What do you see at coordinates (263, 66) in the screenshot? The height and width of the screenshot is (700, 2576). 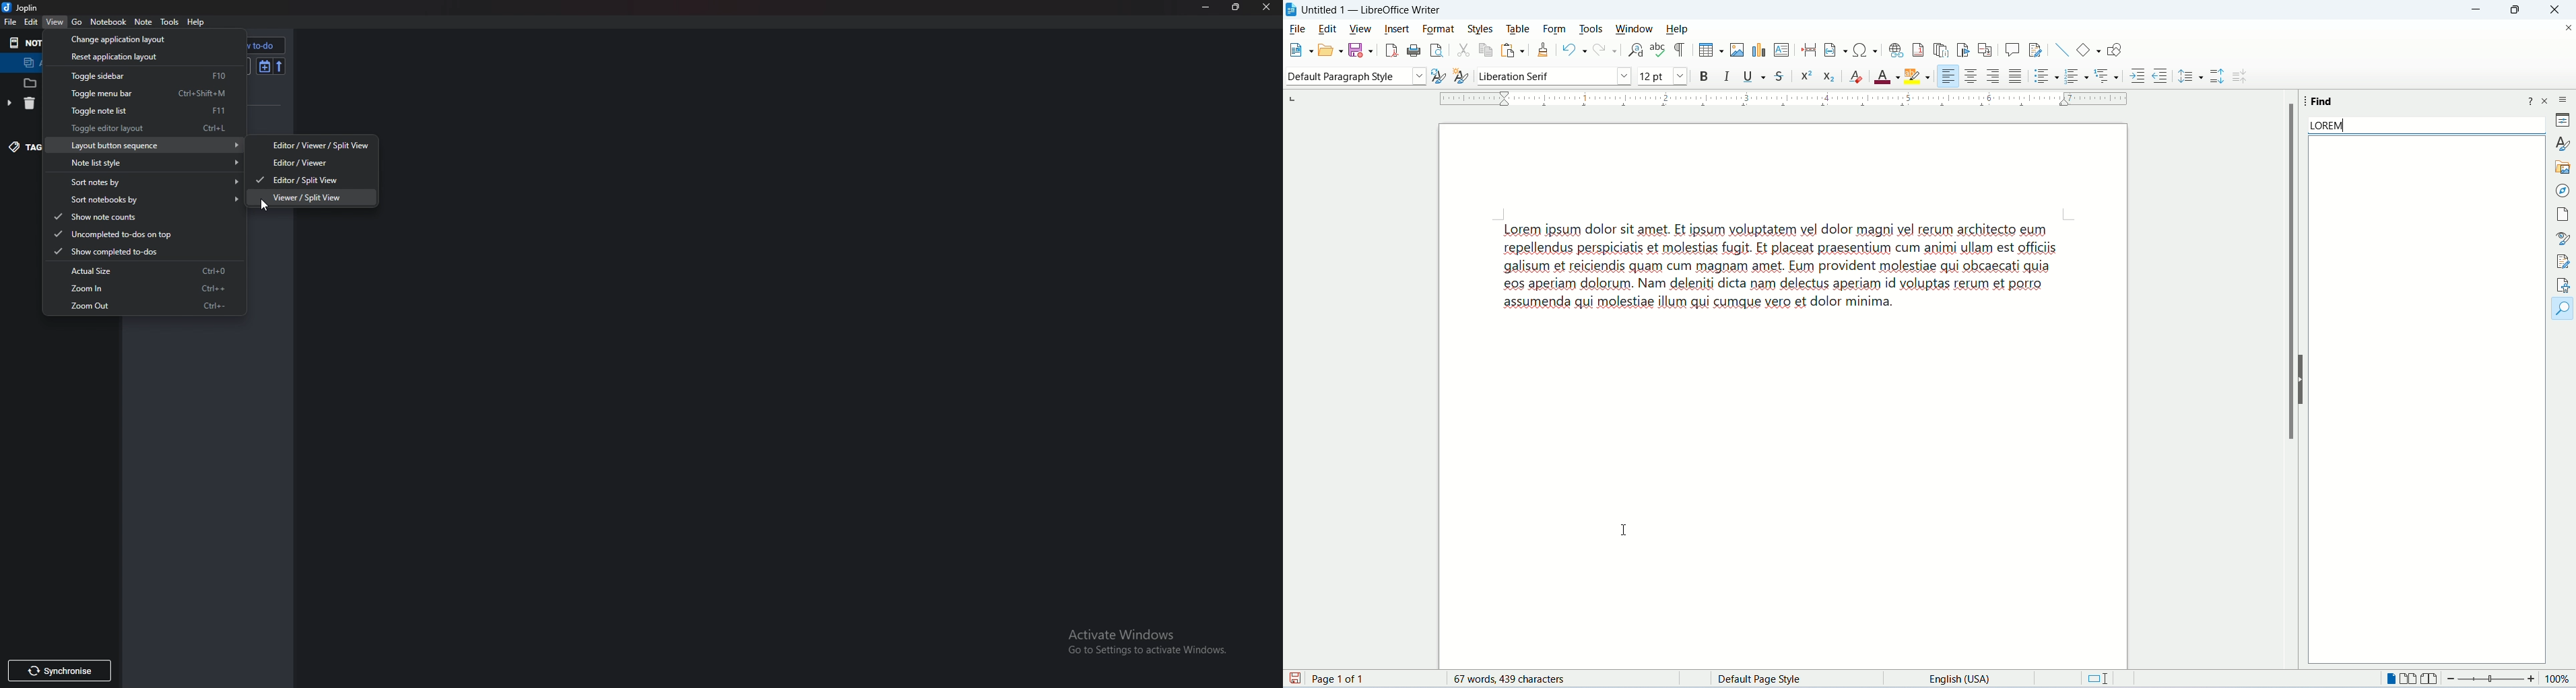 I see `Toggle sort order` at bounding box center [263, 66].